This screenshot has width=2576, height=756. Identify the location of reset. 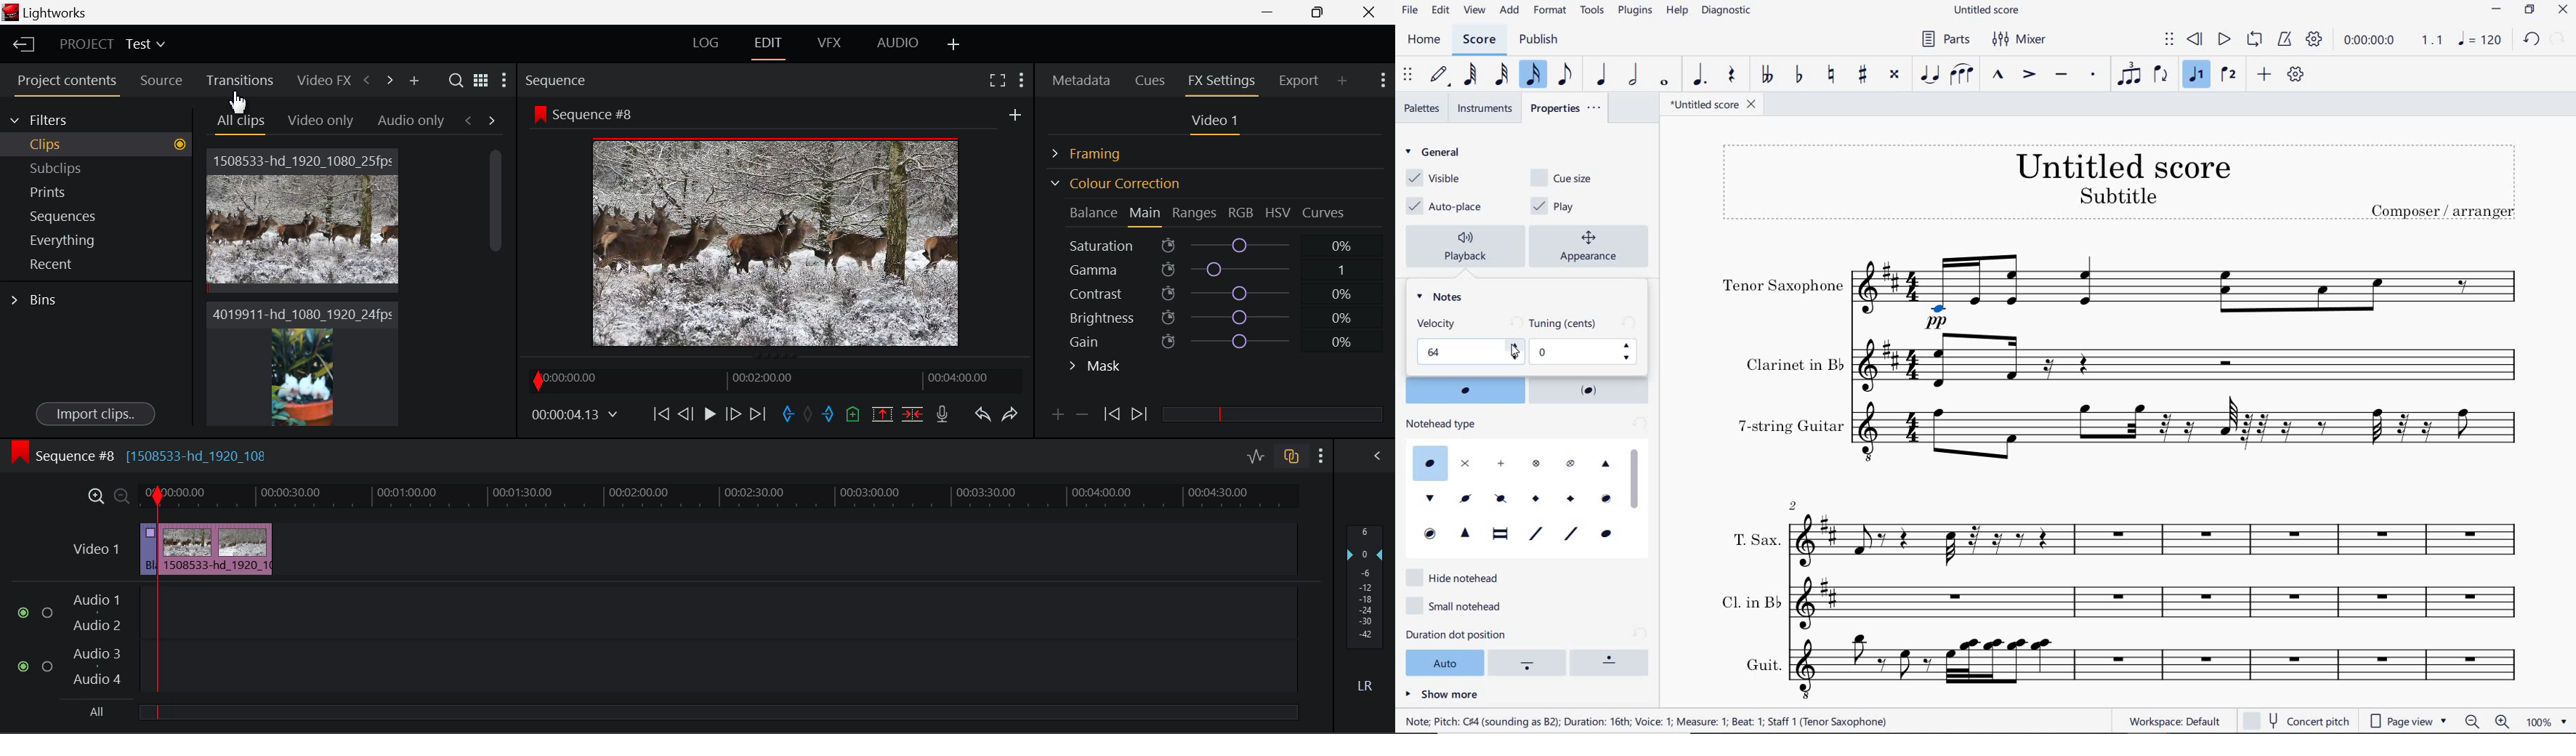
(1629, 323).